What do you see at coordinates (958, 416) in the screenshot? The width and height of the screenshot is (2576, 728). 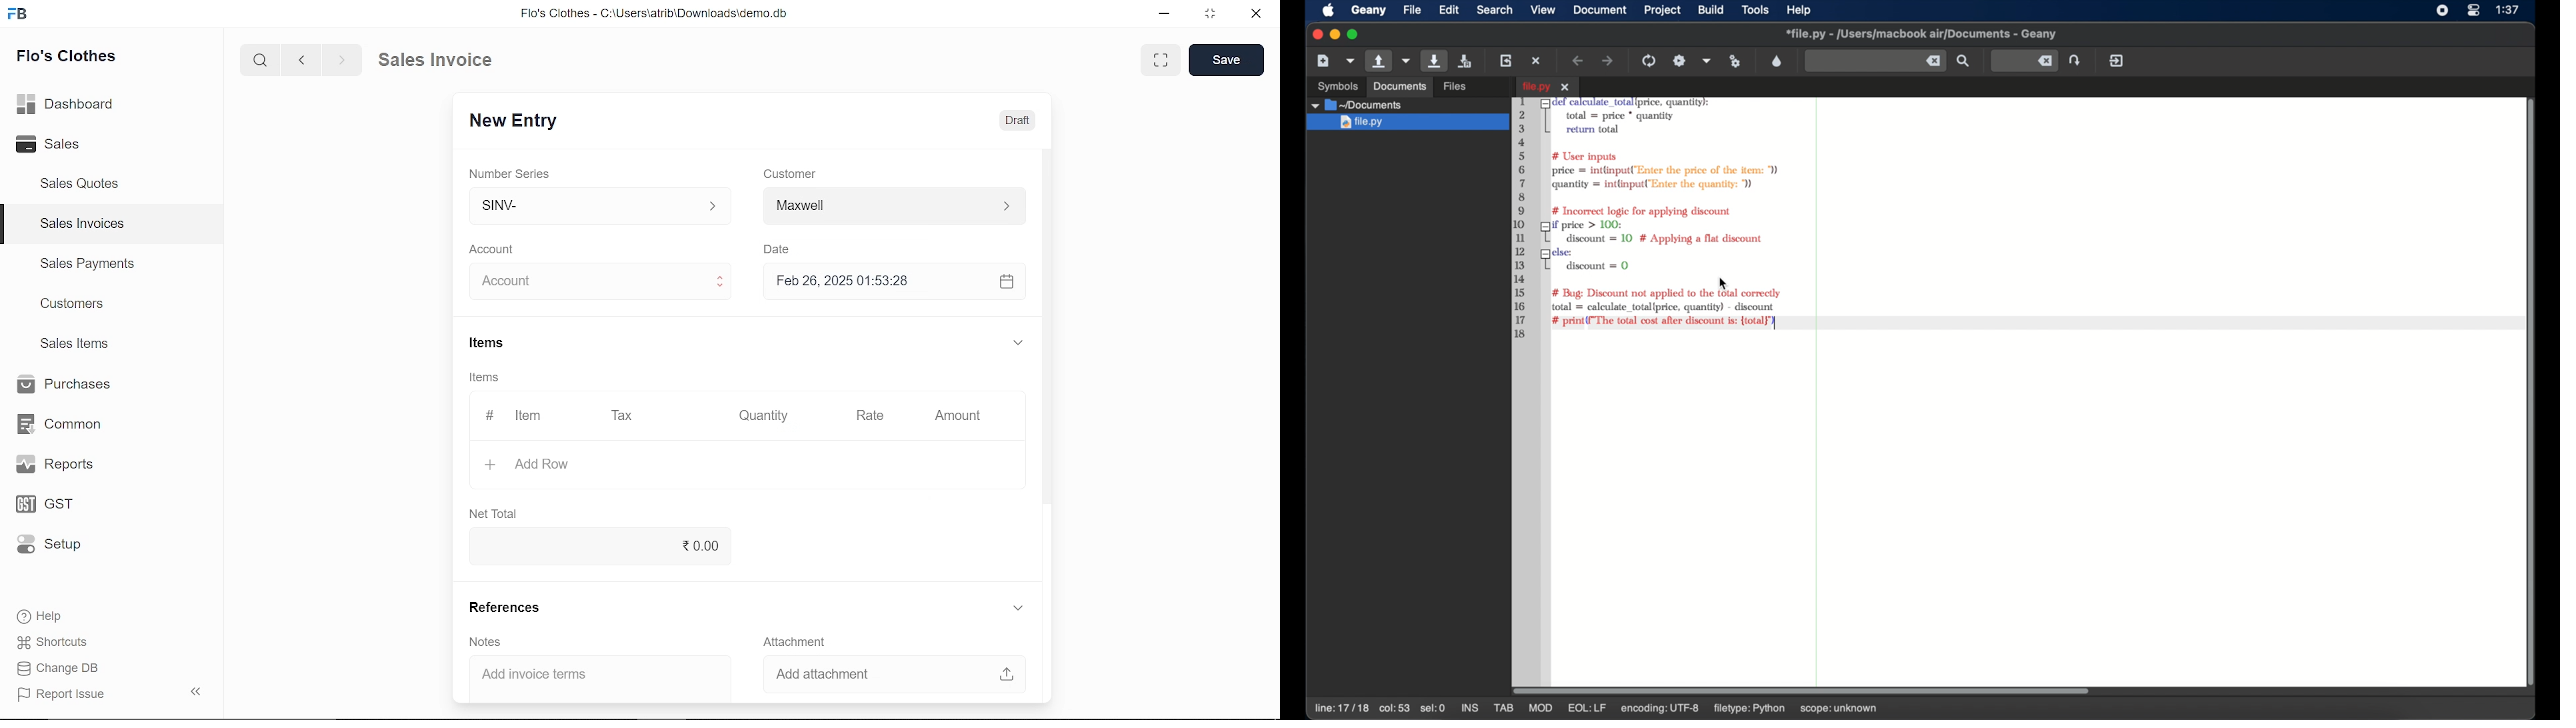 I see `Amount` at bounding box center [958, 416].